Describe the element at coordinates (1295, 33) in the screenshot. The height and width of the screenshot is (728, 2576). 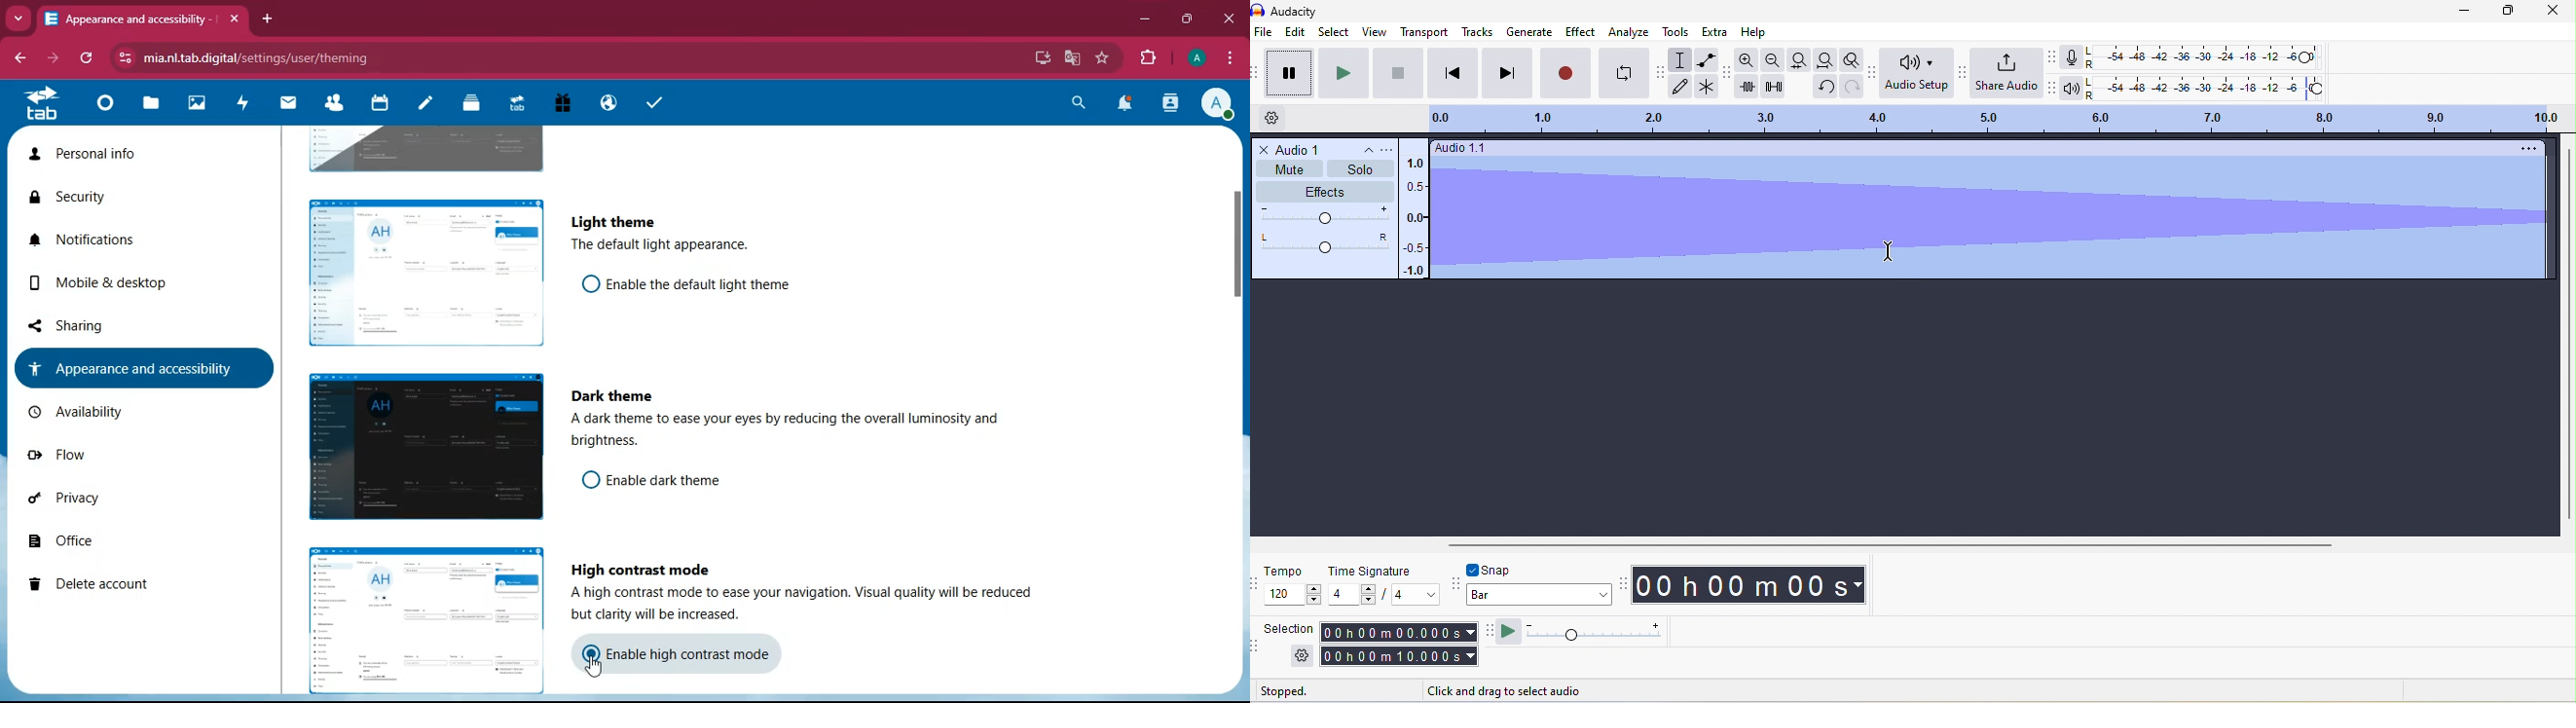
I see `edit` at that location.